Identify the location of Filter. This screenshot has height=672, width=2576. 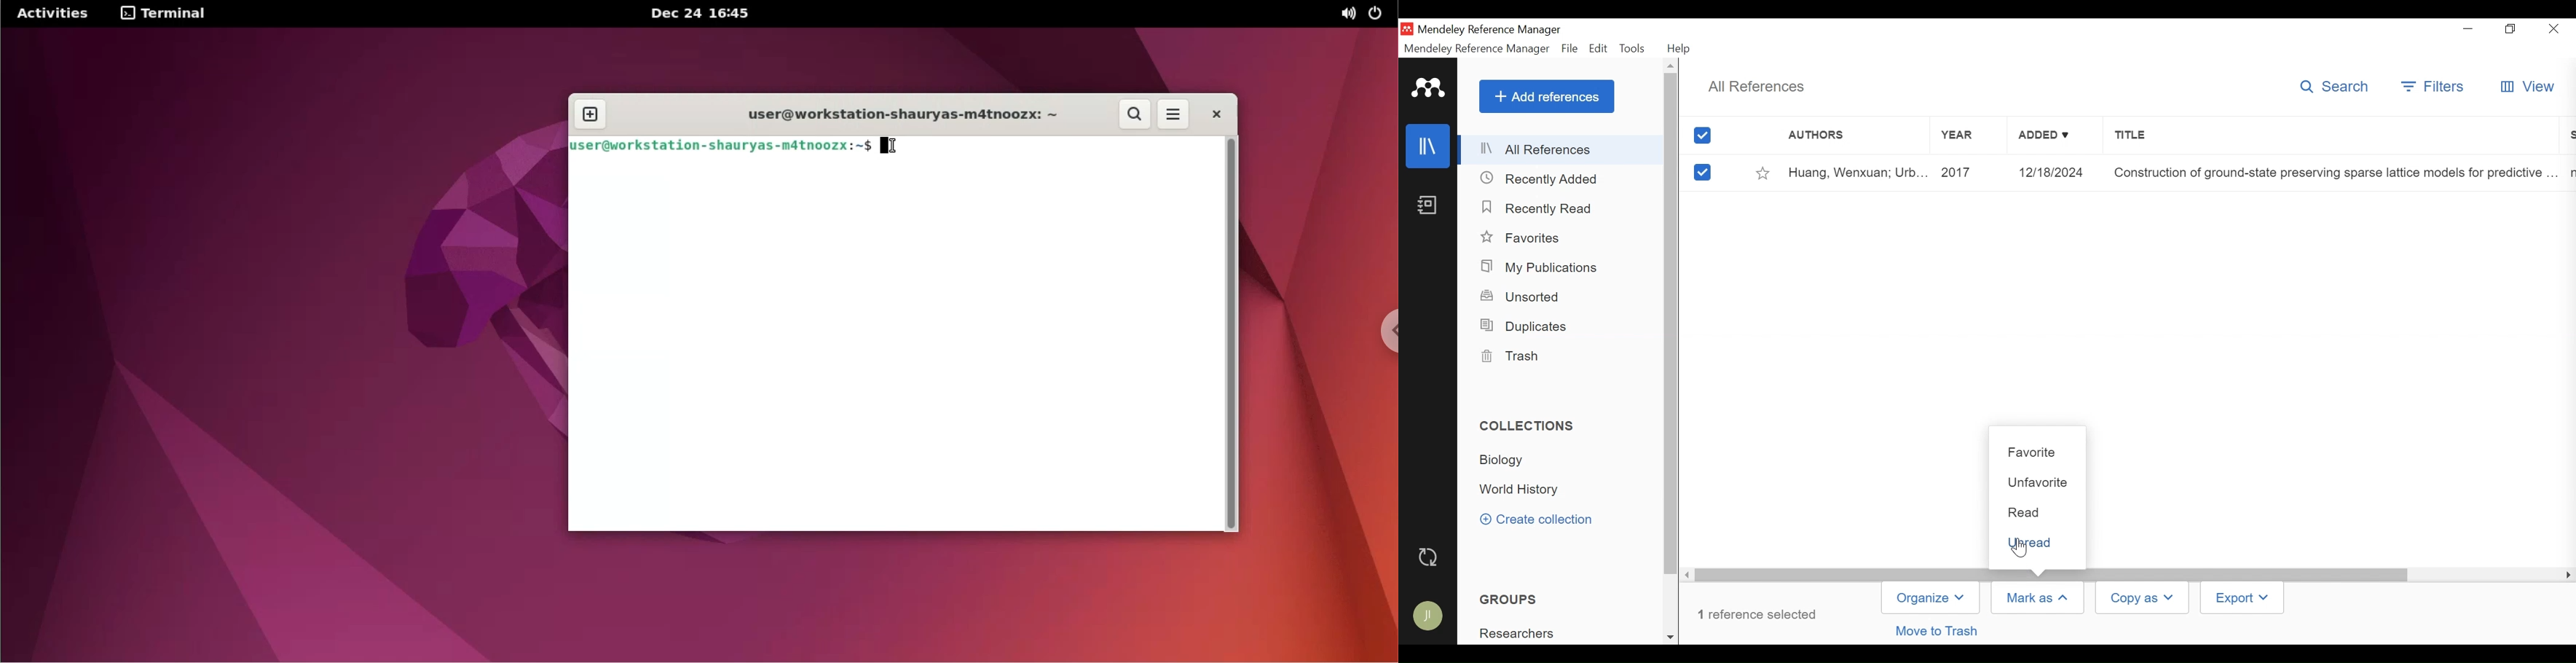
(2428, 88).